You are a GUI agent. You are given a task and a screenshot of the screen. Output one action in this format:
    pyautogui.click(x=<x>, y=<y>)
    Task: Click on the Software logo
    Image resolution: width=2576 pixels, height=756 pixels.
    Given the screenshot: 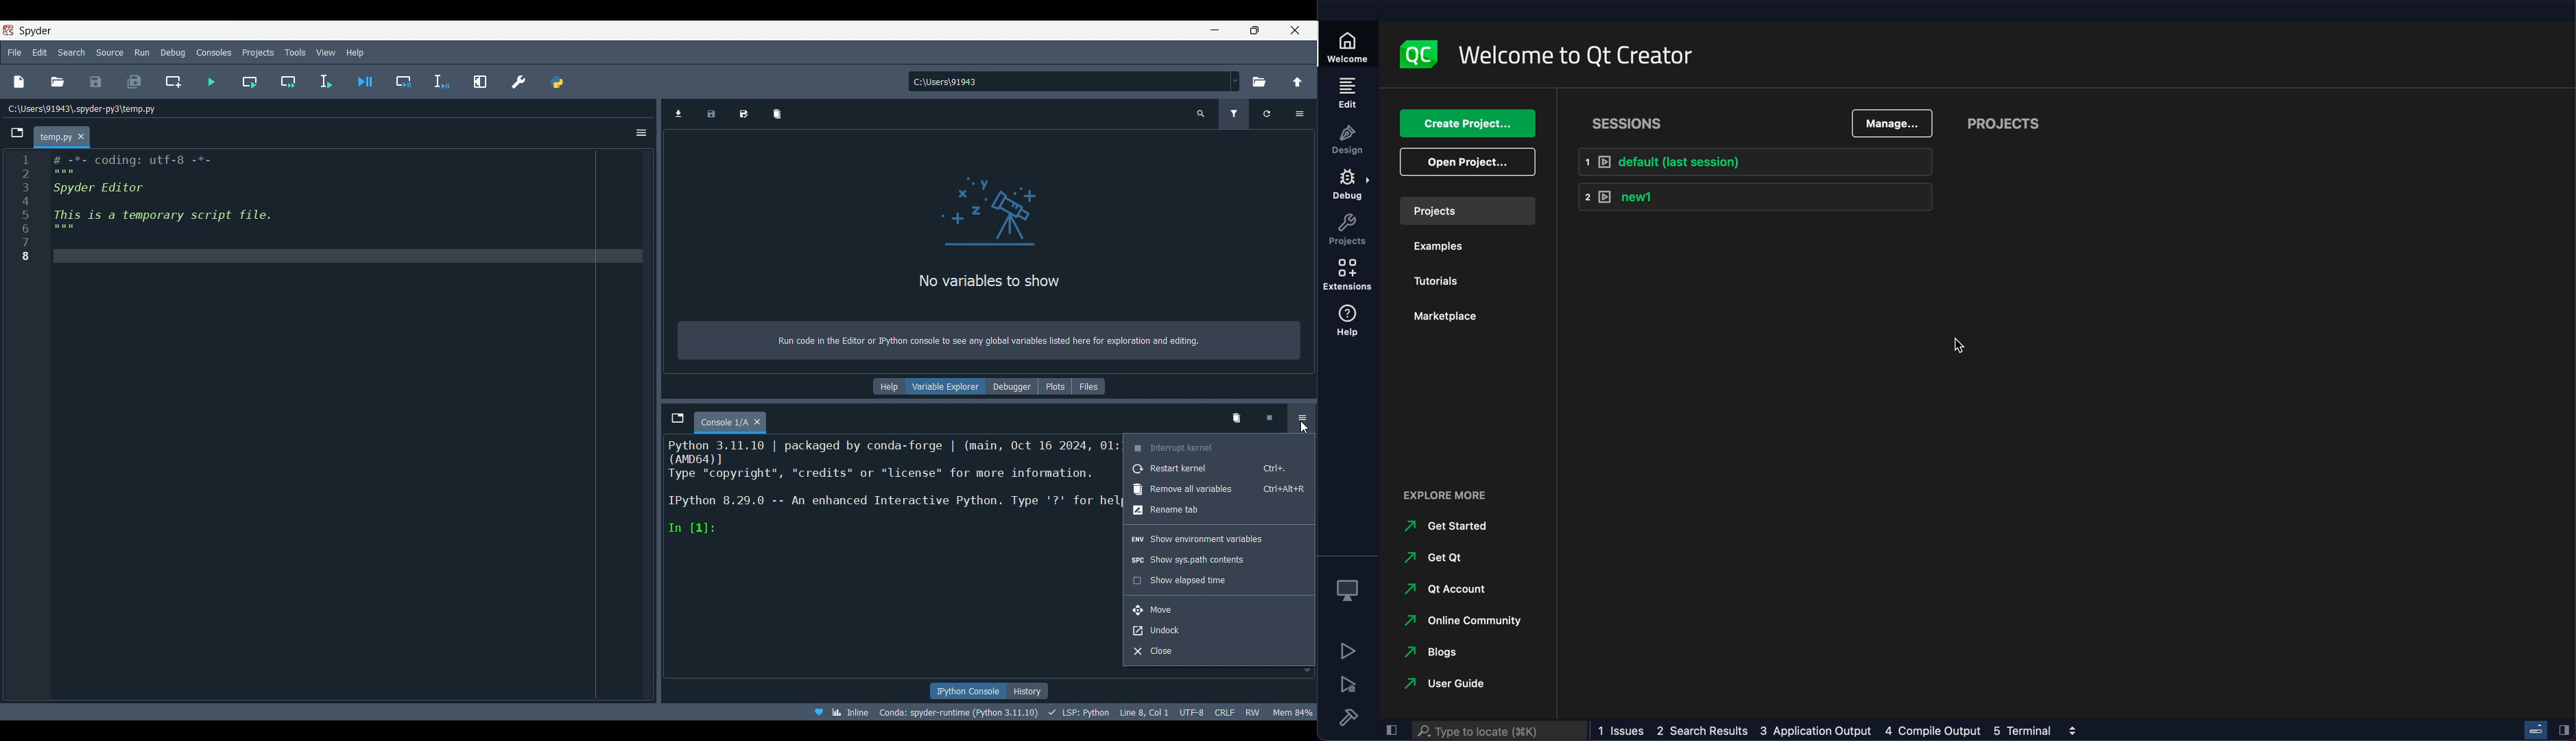 What is the action you would take?
    pyautogui.click(x=8, y=30)
    